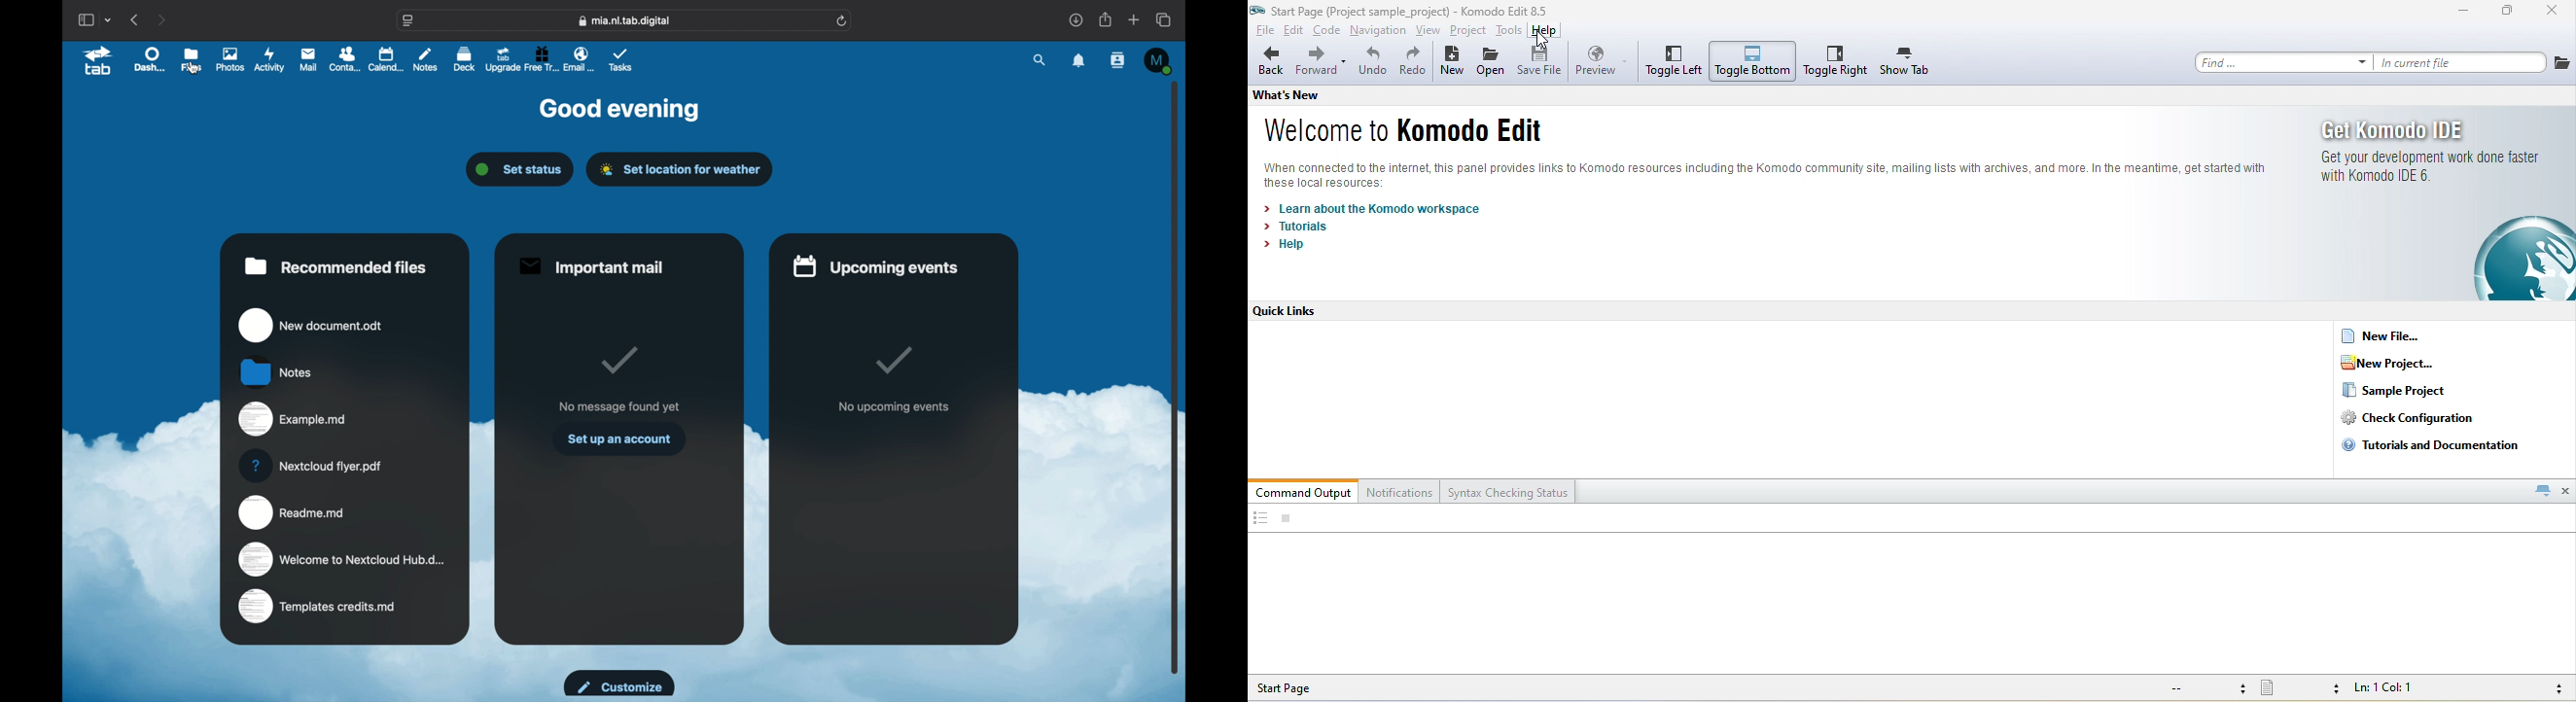  What do you see at coordinates (876, 266) in the screenshot?
I see `upcoming events` at bounding box center [876, 266].